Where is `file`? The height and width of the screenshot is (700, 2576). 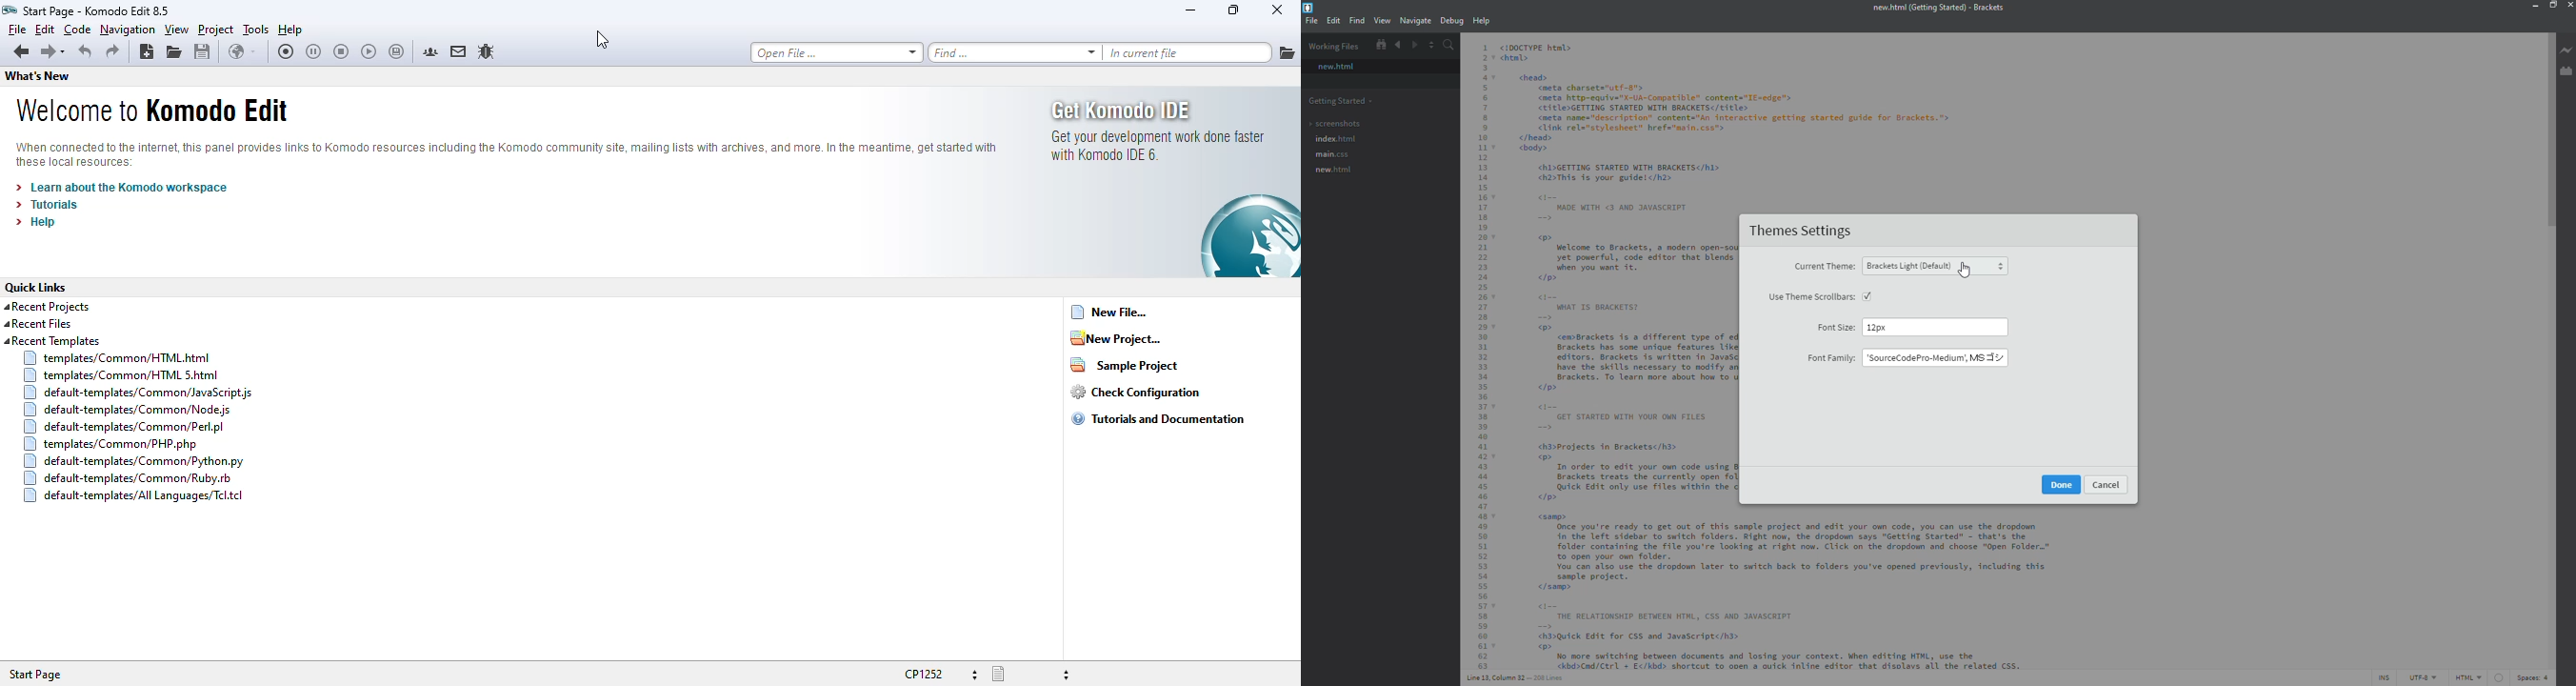
file is located at coordinates (1311, 20).